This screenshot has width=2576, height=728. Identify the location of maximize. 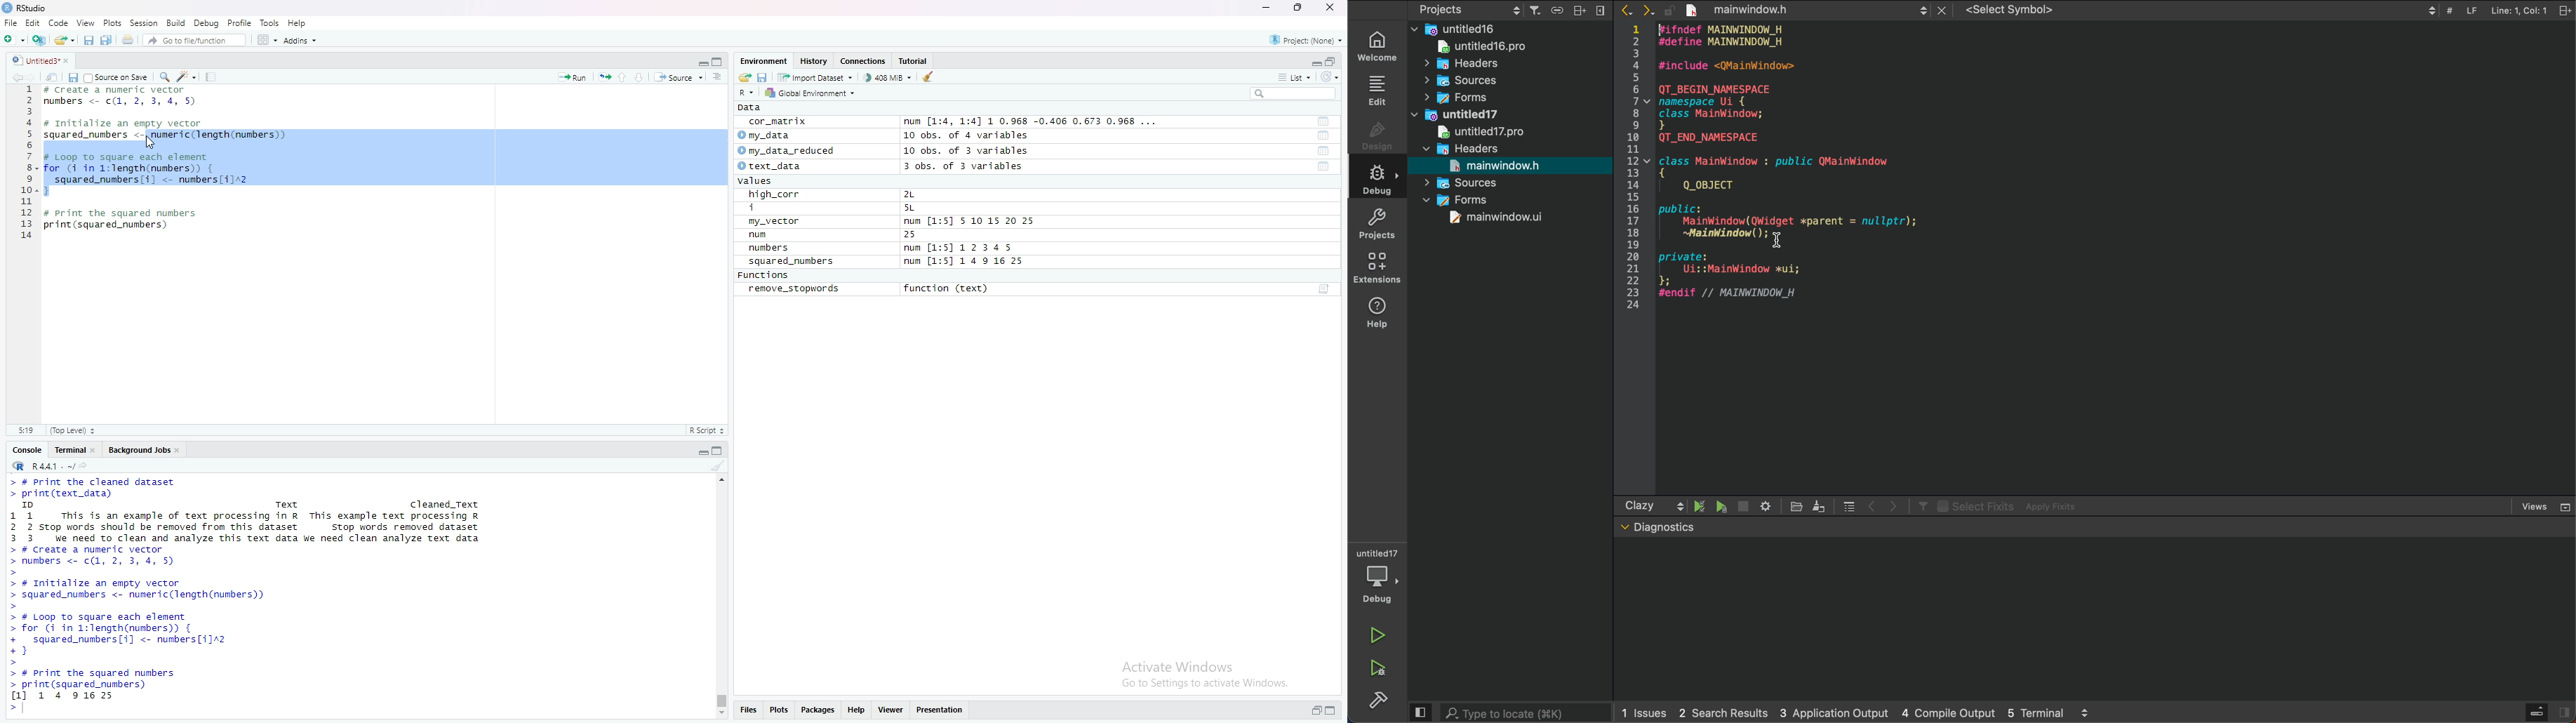
(1335, 712).